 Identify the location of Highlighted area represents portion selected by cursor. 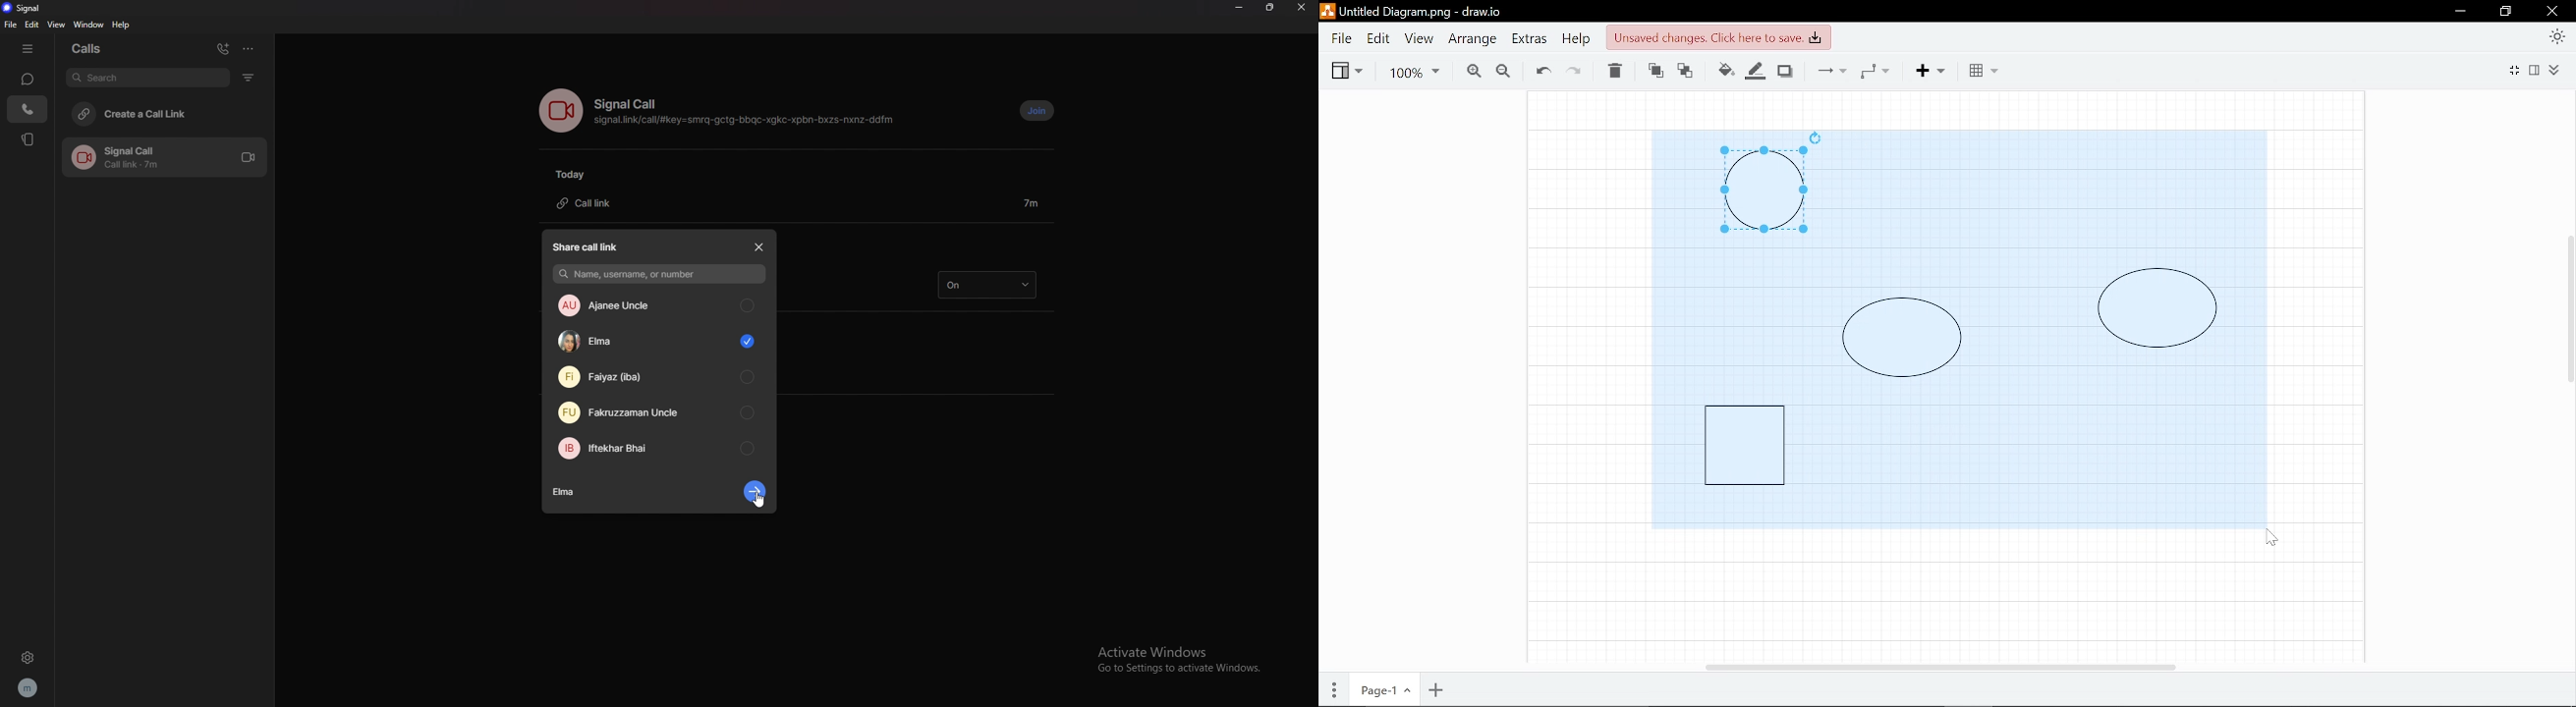
(1740, 310).